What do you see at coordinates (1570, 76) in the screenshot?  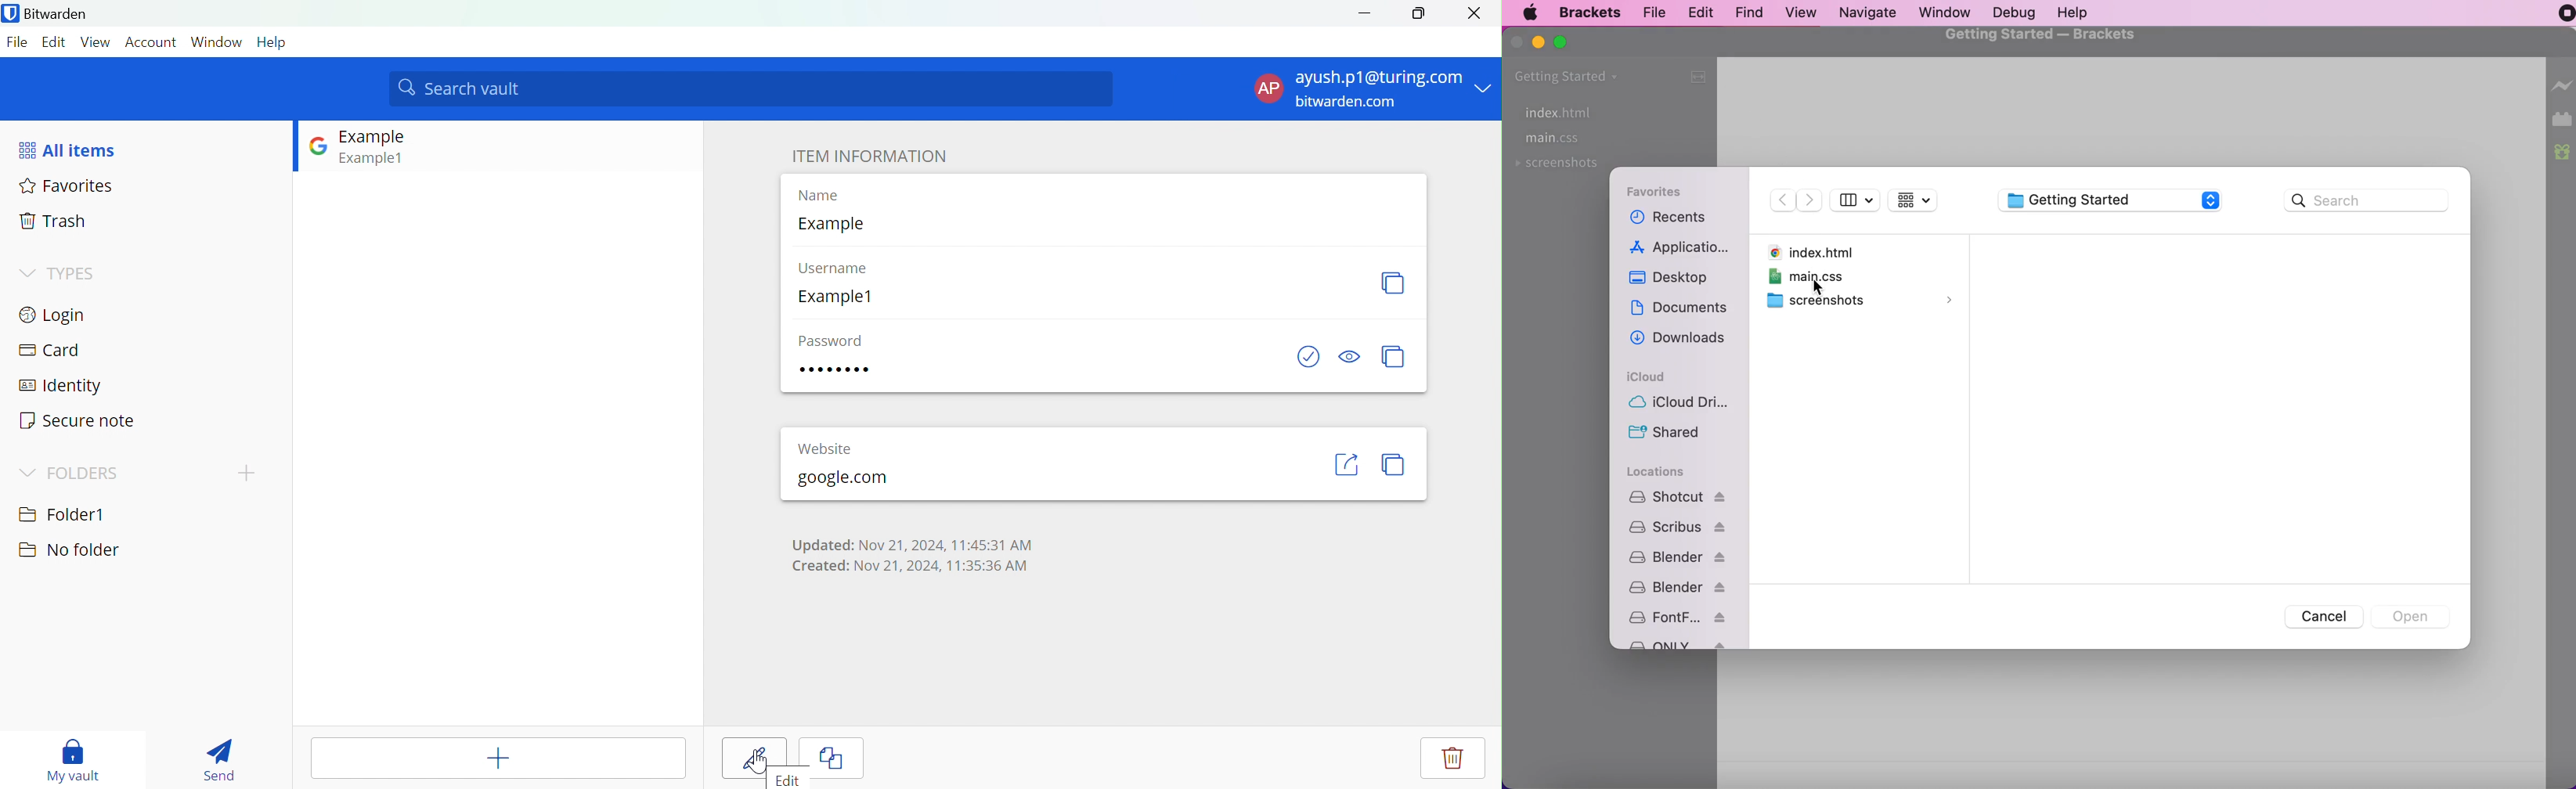 I see `folder getting started` at bounding box center [1570, 76].